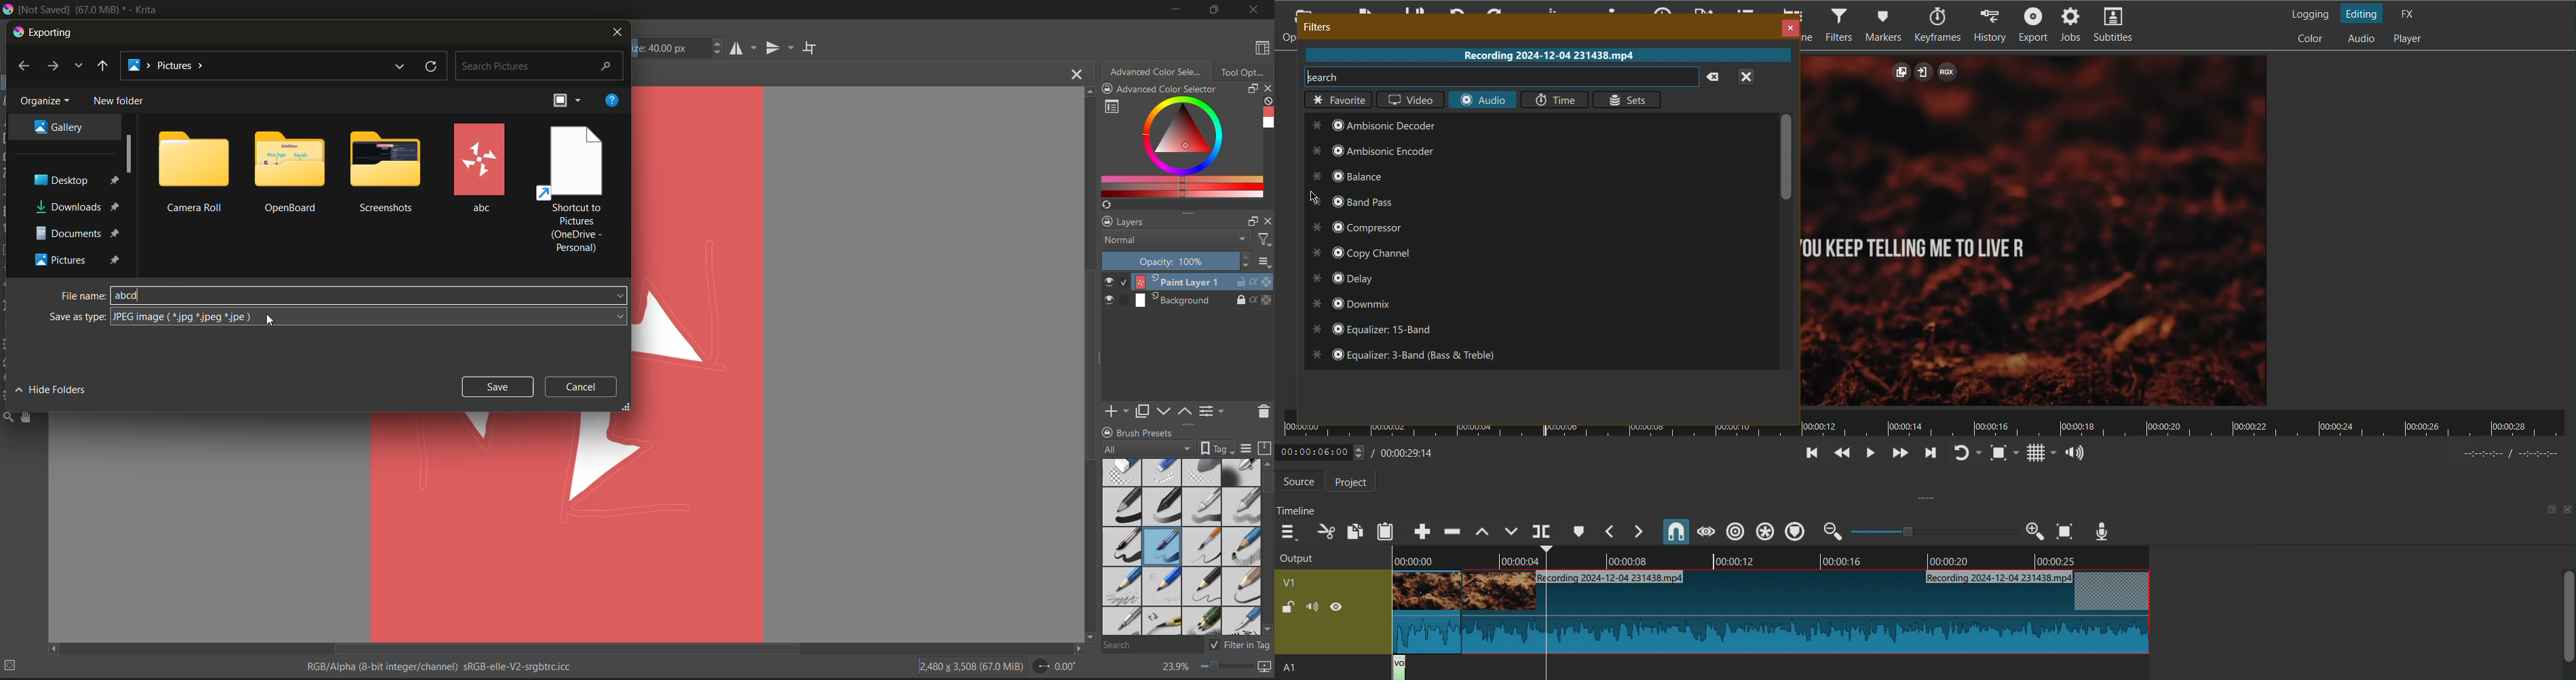  What do you see at coordinates (1267, 223) in the screenshot?
I see `close` at bounding box center [1267, 223].